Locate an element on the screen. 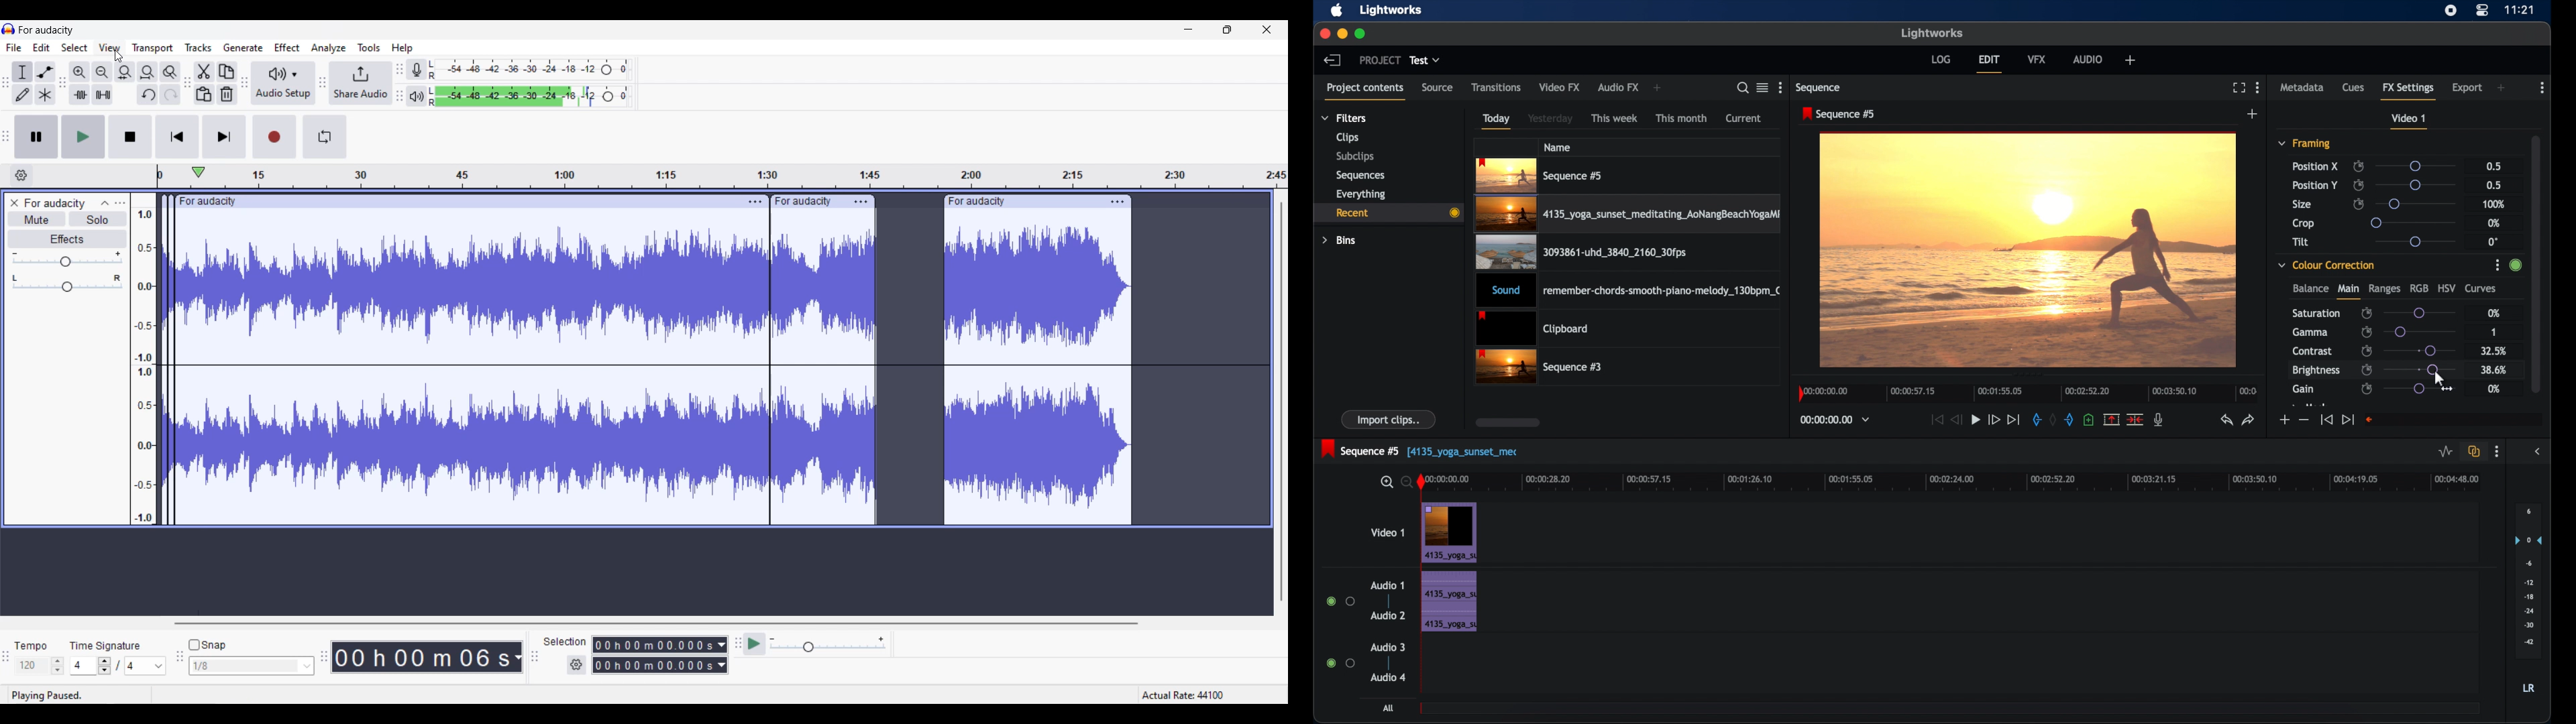 The image size is (2576, 728). fx settings is located at coordinates (2408, 89).